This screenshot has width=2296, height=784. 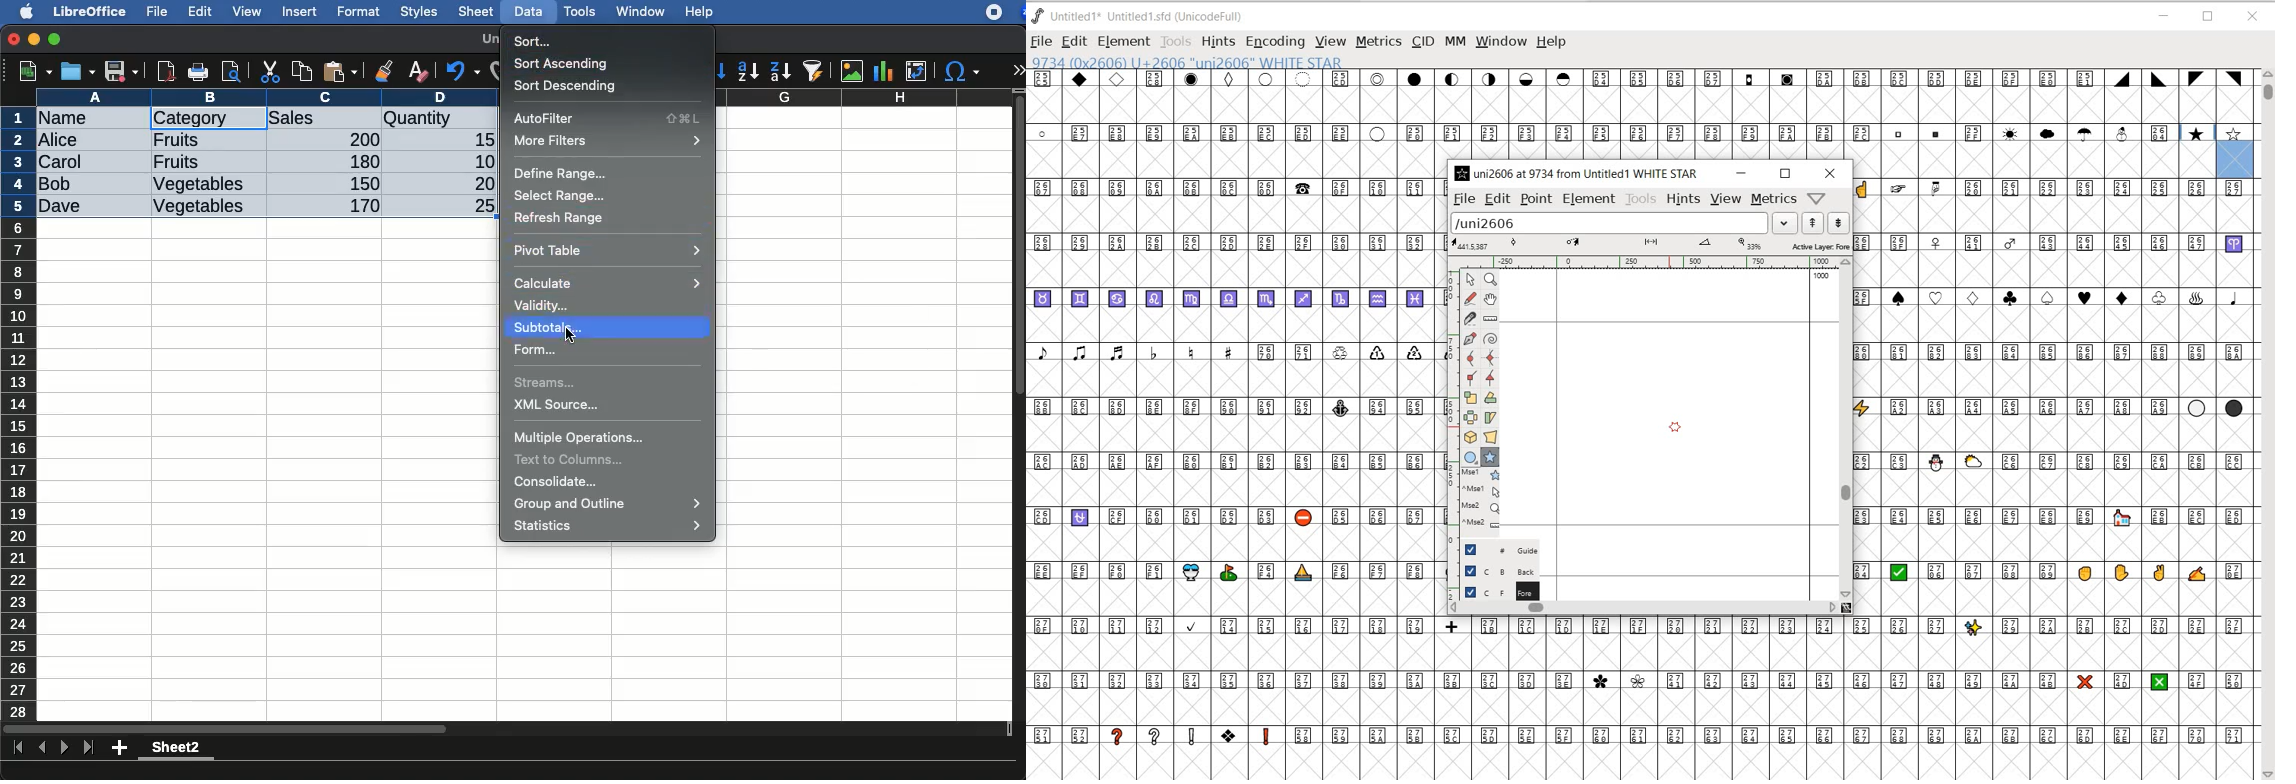 I want to click on add, so click(x=121, y=747).